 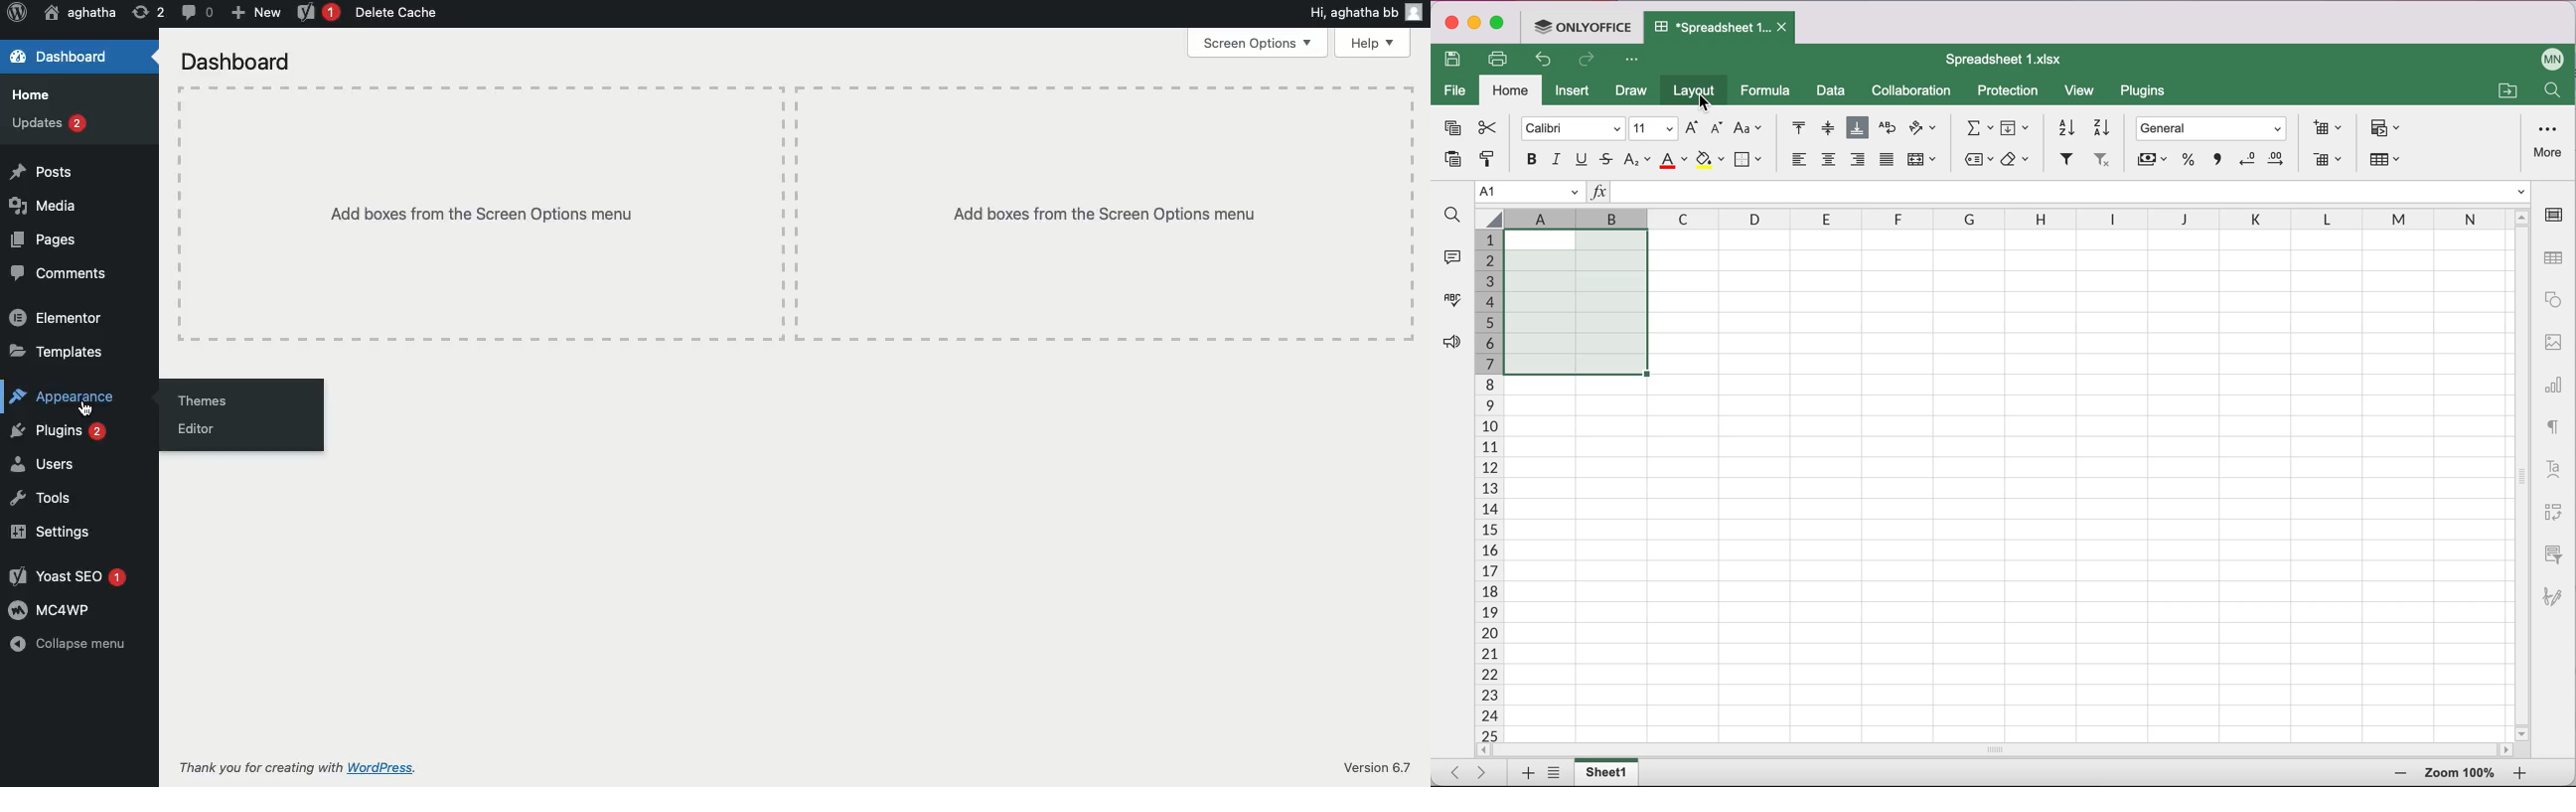 What do you see at coordinates (1885, 163) in the screenshot?
I see `justified` at bounding box center [1885, 163].